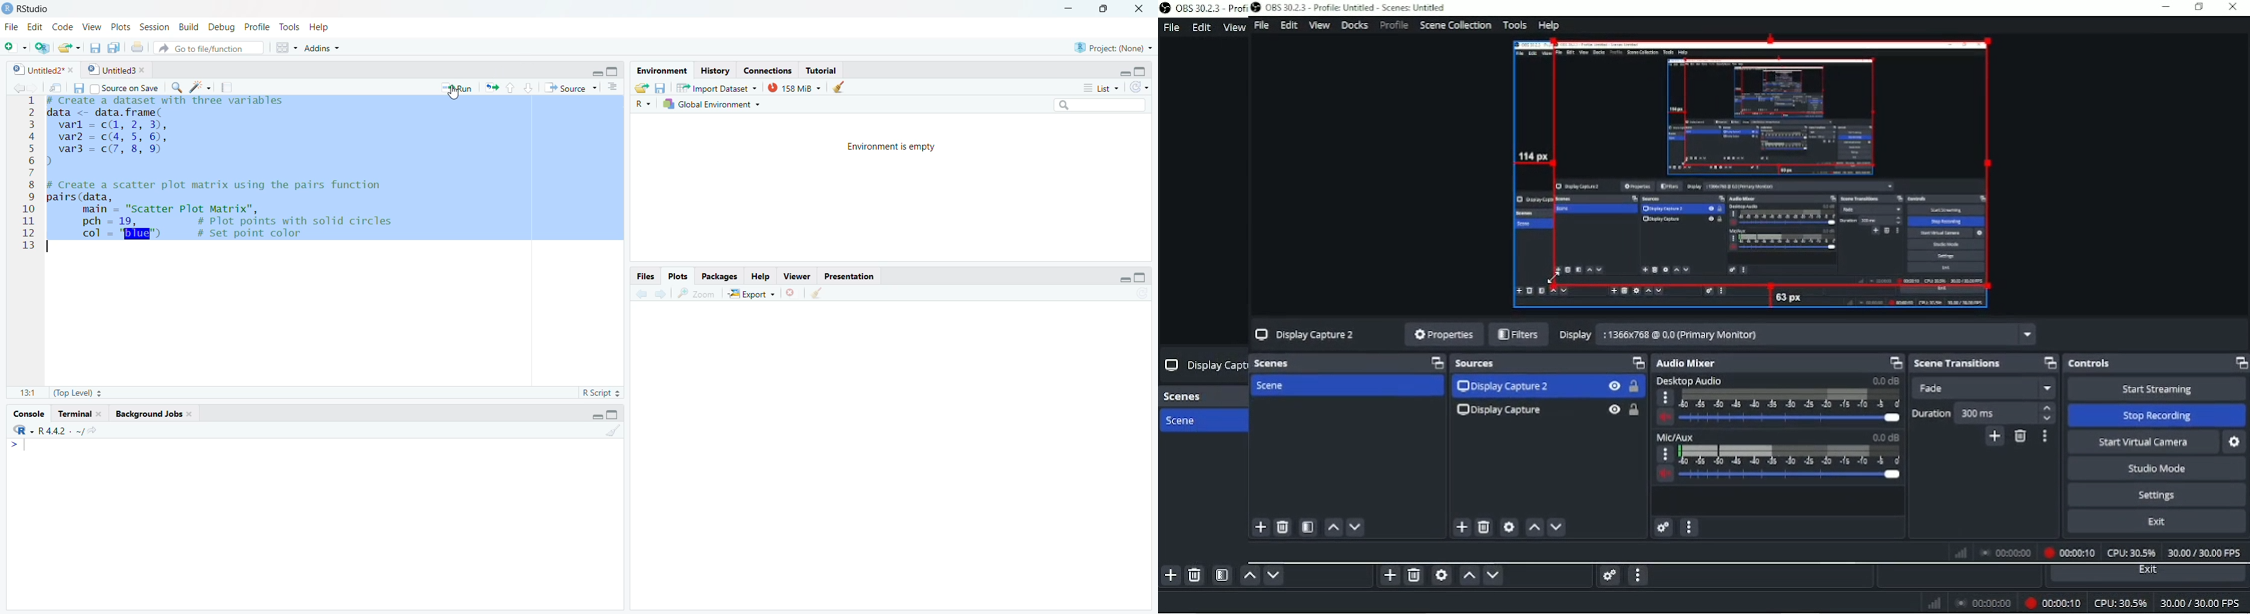 This screenshot has width=2268, height=616. What do you see at coordinates (2158, 387) in the screenshot?
I see `‘Start Streaming` at bounding box center [2158, 387].